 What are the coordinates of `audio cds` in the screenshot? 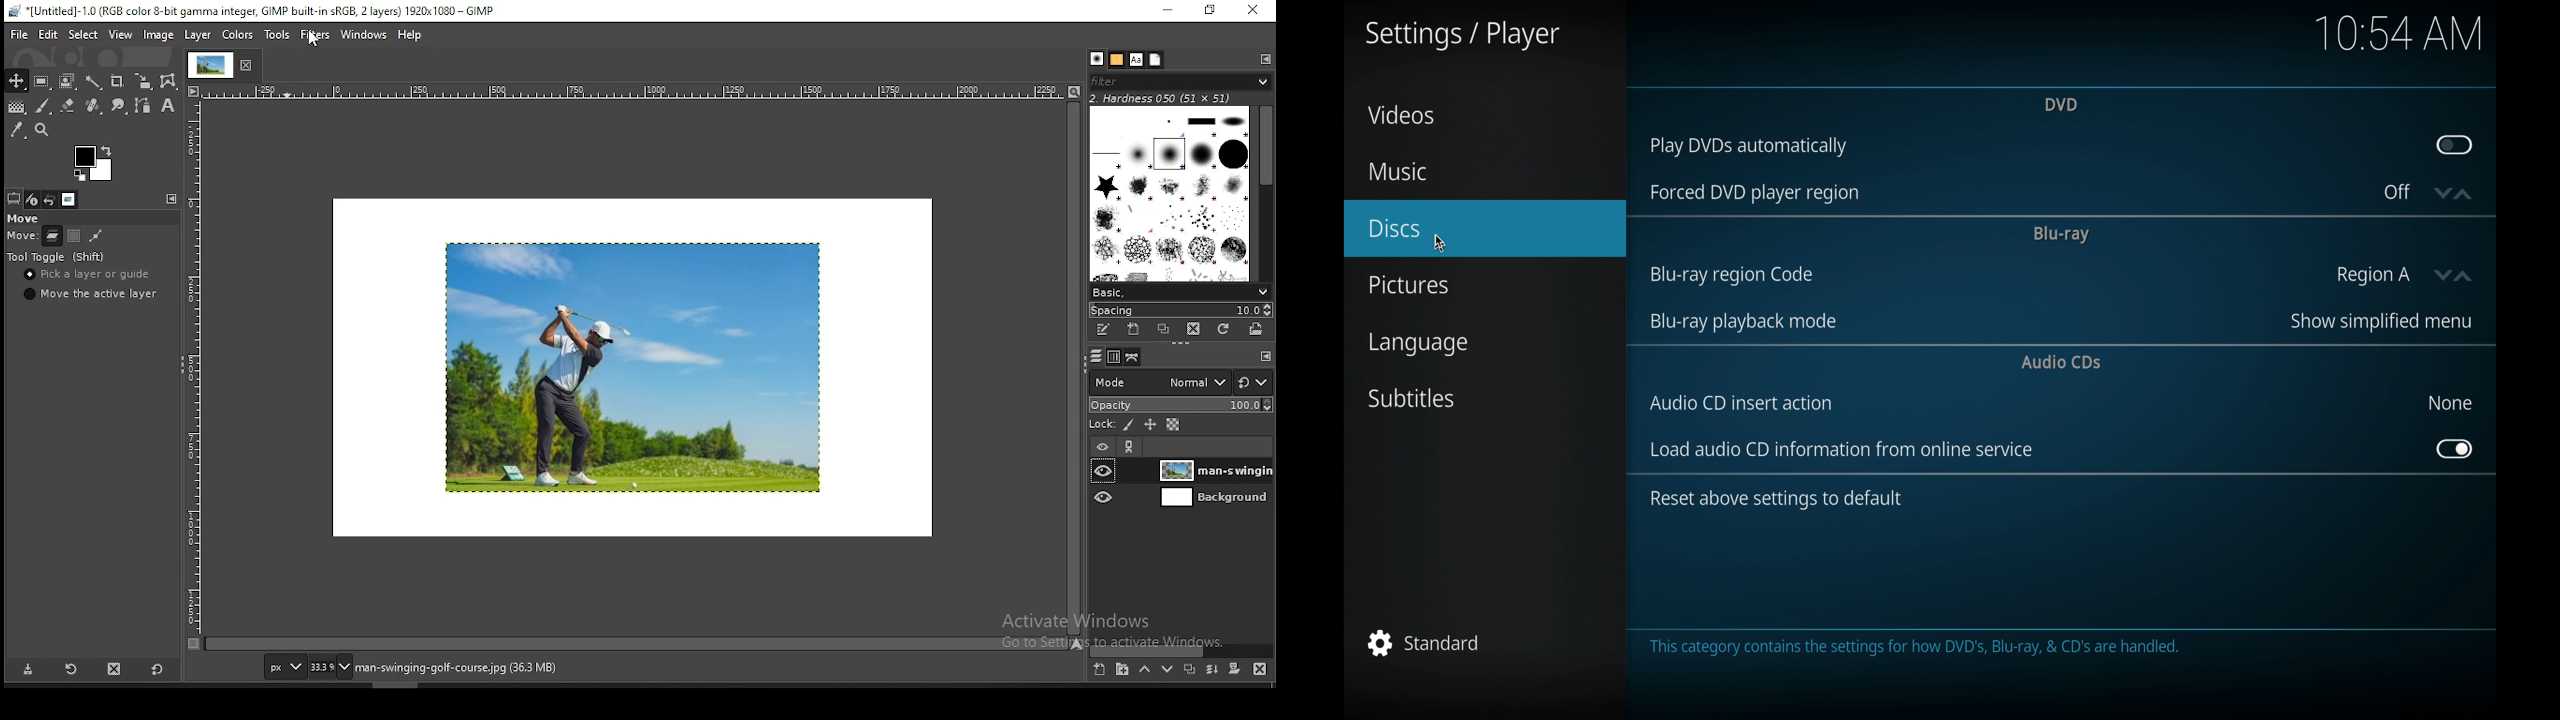 It's located at (2063, 362).